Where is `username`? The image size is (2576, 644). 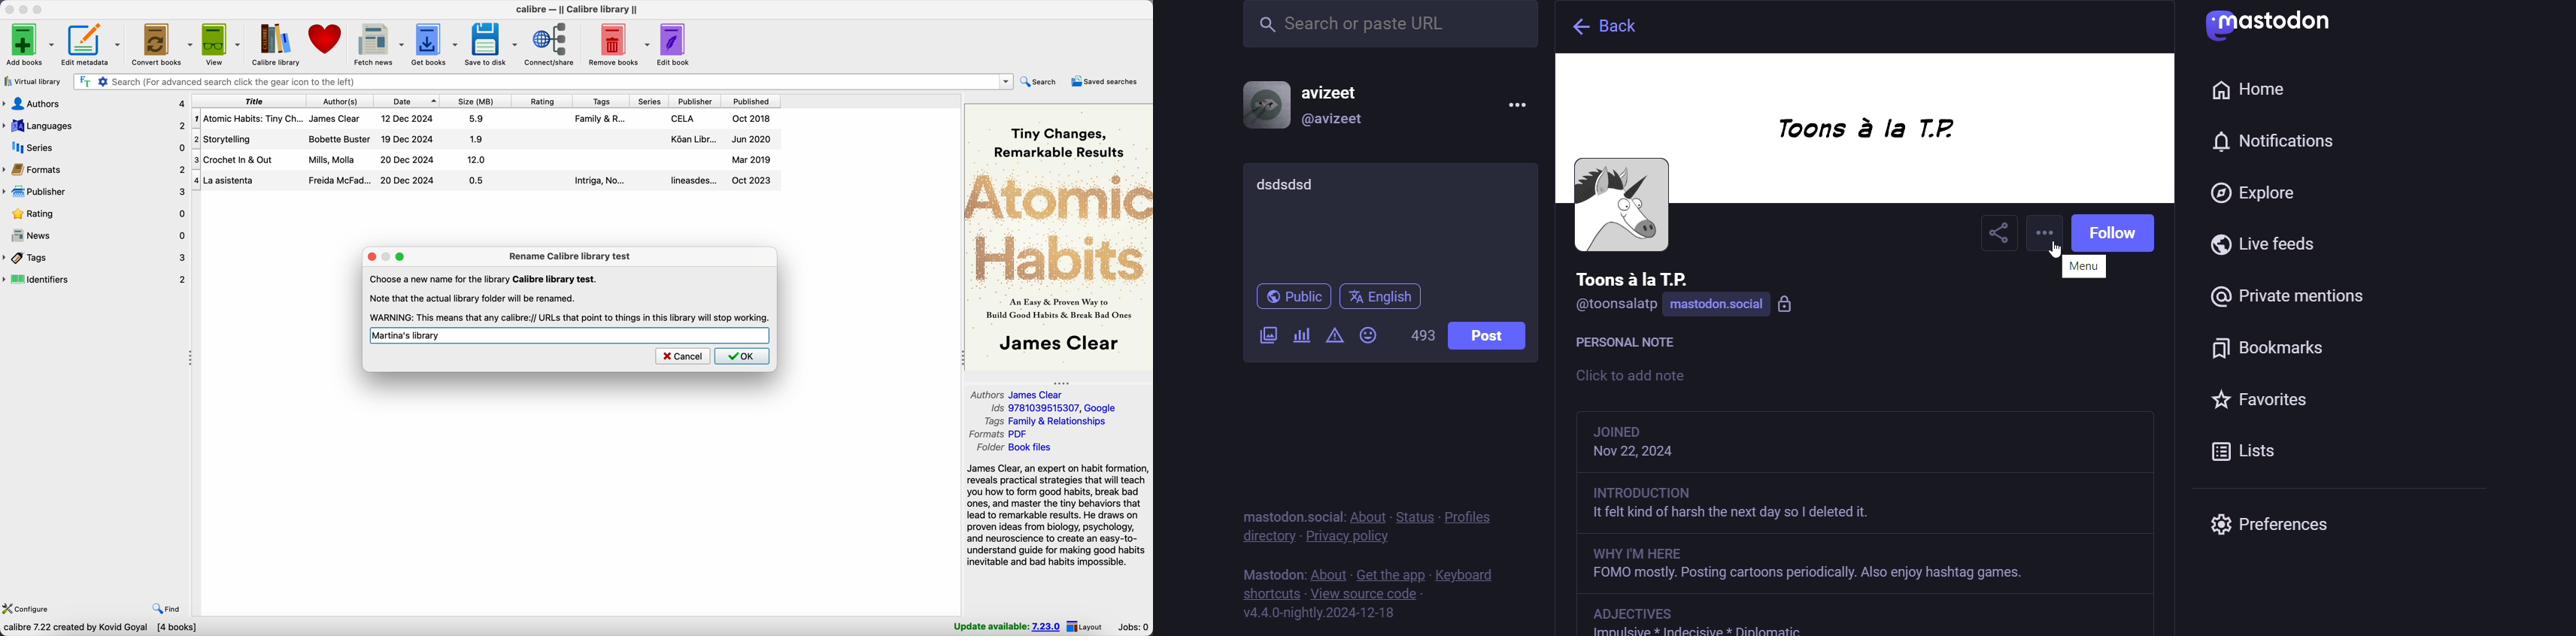 username is located at coordinates (1342, 90).